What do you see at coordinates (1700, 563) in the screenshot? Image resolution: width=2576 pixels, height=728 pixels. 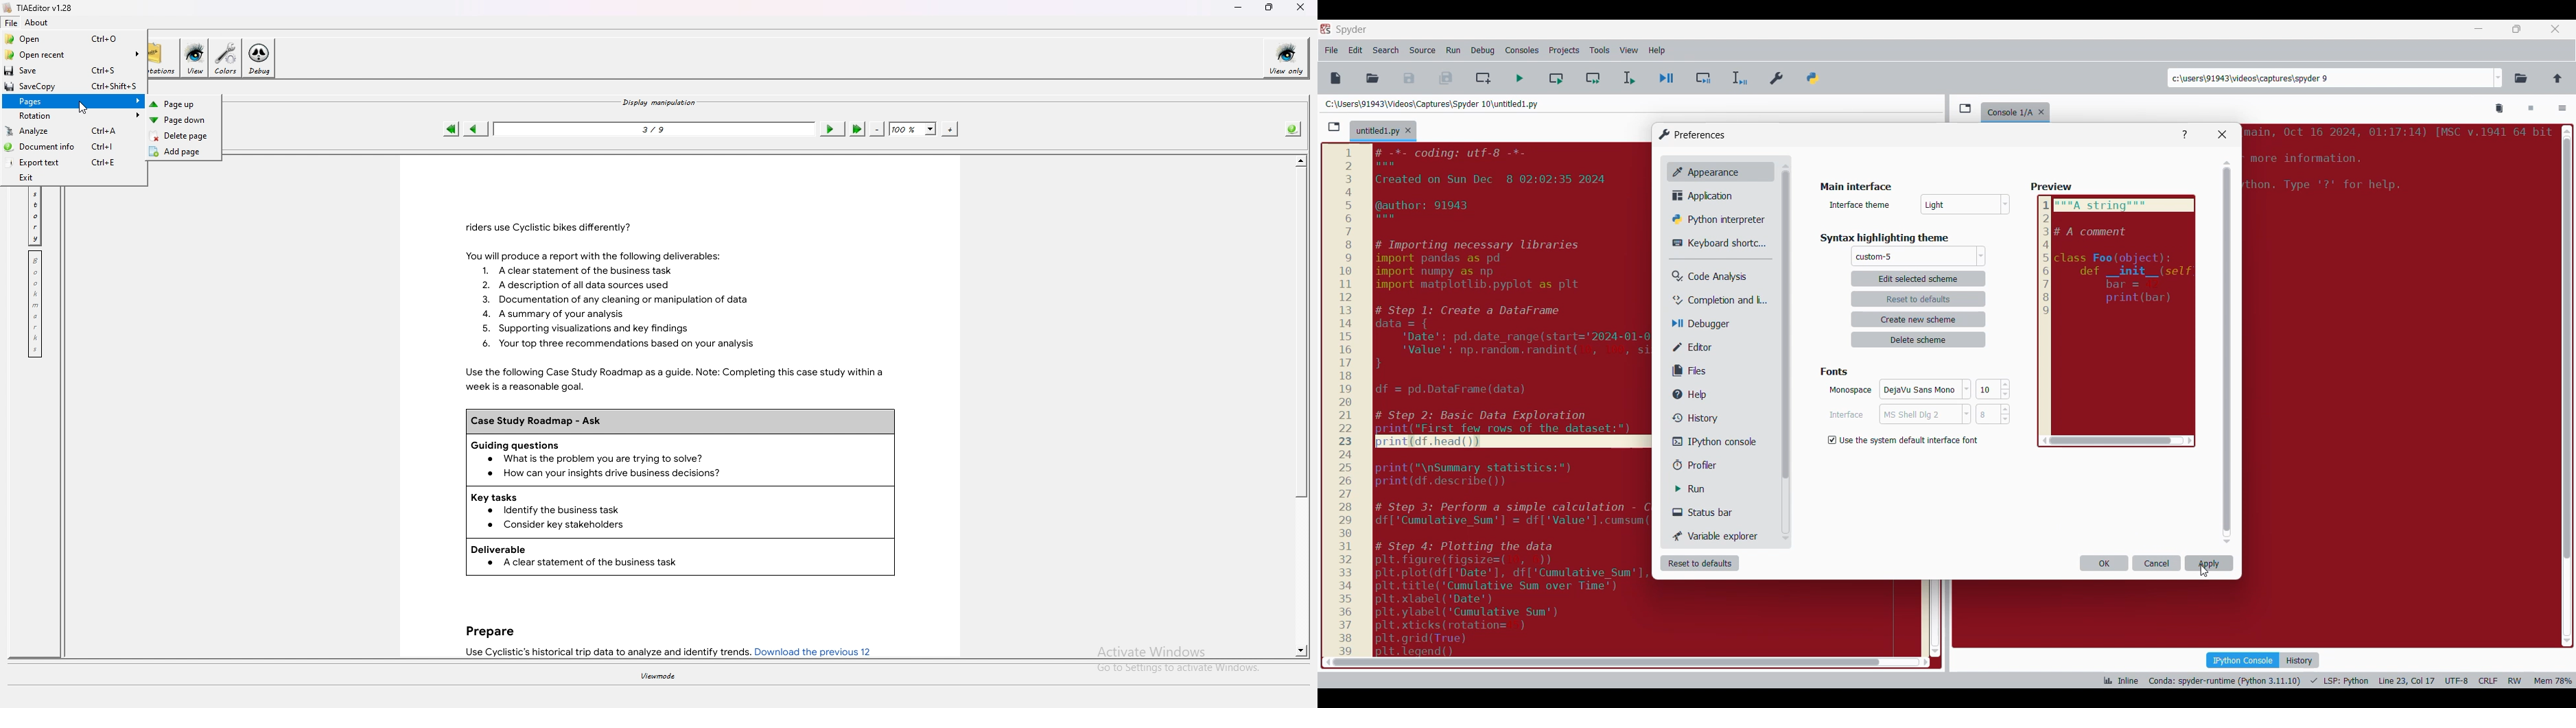 I see `Reset to defaults` at bounding box center [1700, 563].